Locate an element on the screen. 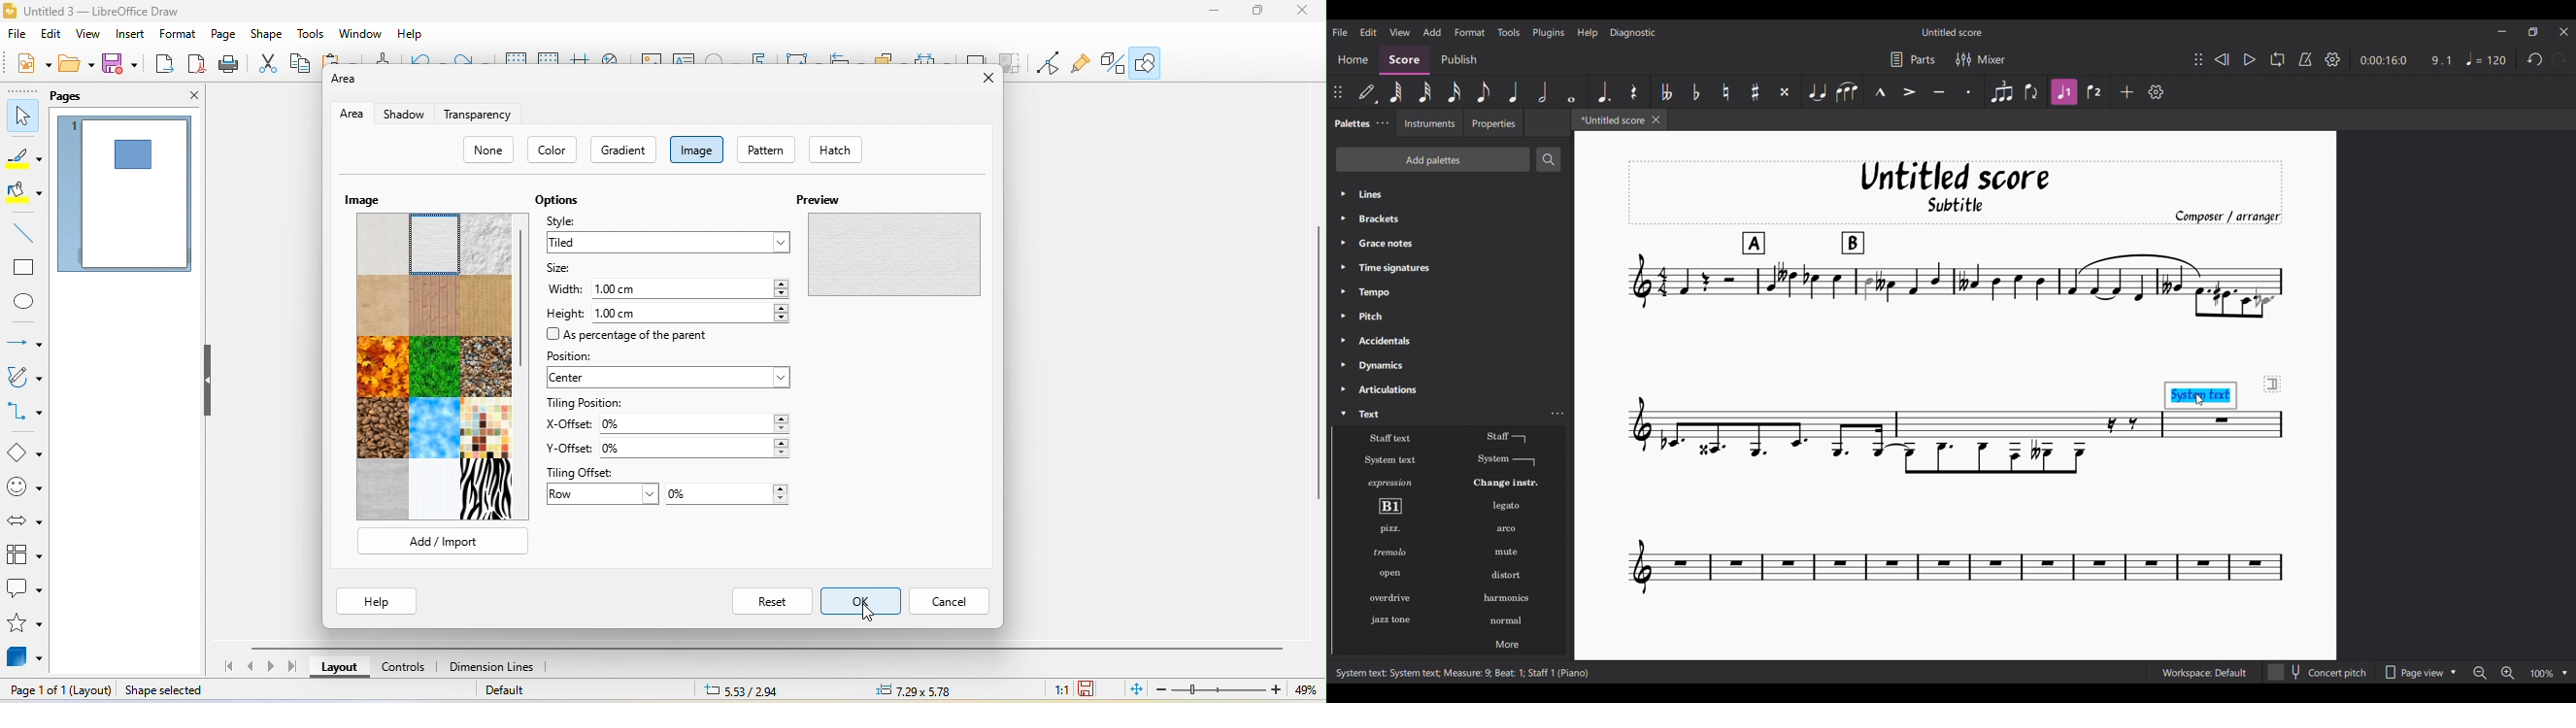 This screenshot has width=2576, height=728. paste is located at coordinates (343, 60).